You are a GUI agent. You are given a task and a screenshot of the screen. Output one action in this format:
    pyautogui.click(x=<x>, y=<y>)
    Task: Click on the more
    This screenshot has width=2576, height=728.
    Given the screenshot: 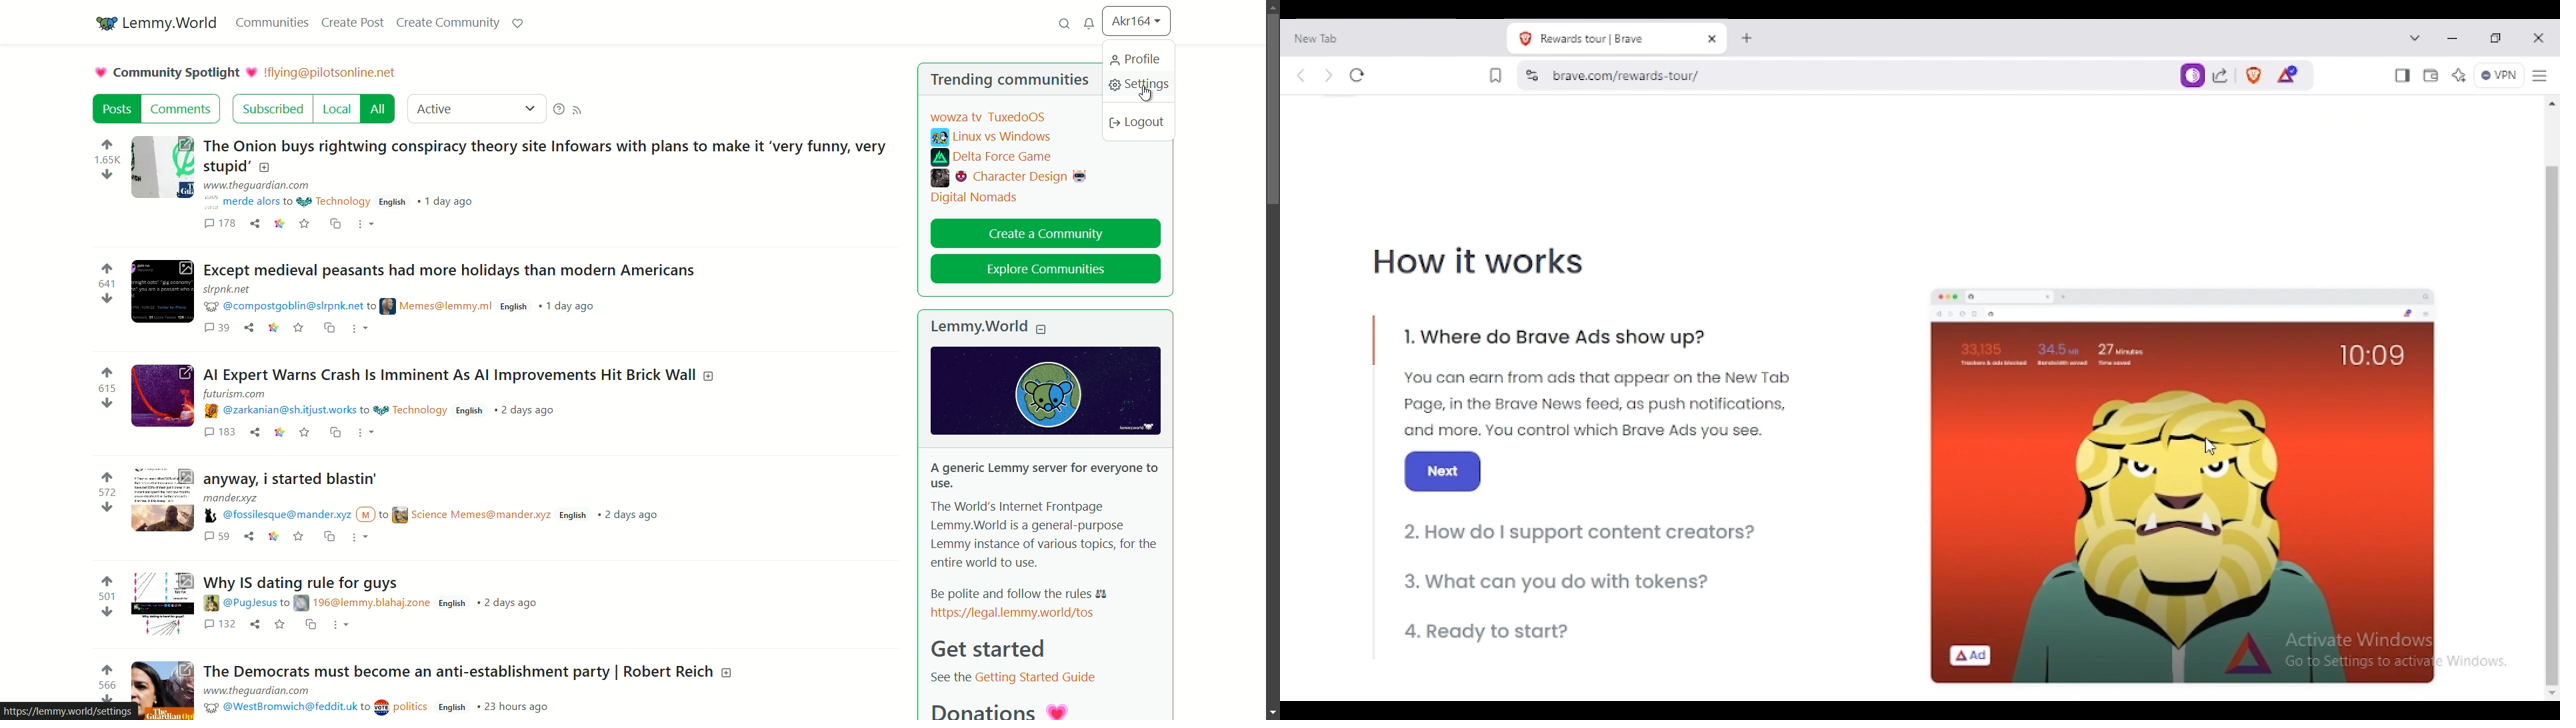 What is the action you would take?
    pyautogui.click(x=339, y=625)
    